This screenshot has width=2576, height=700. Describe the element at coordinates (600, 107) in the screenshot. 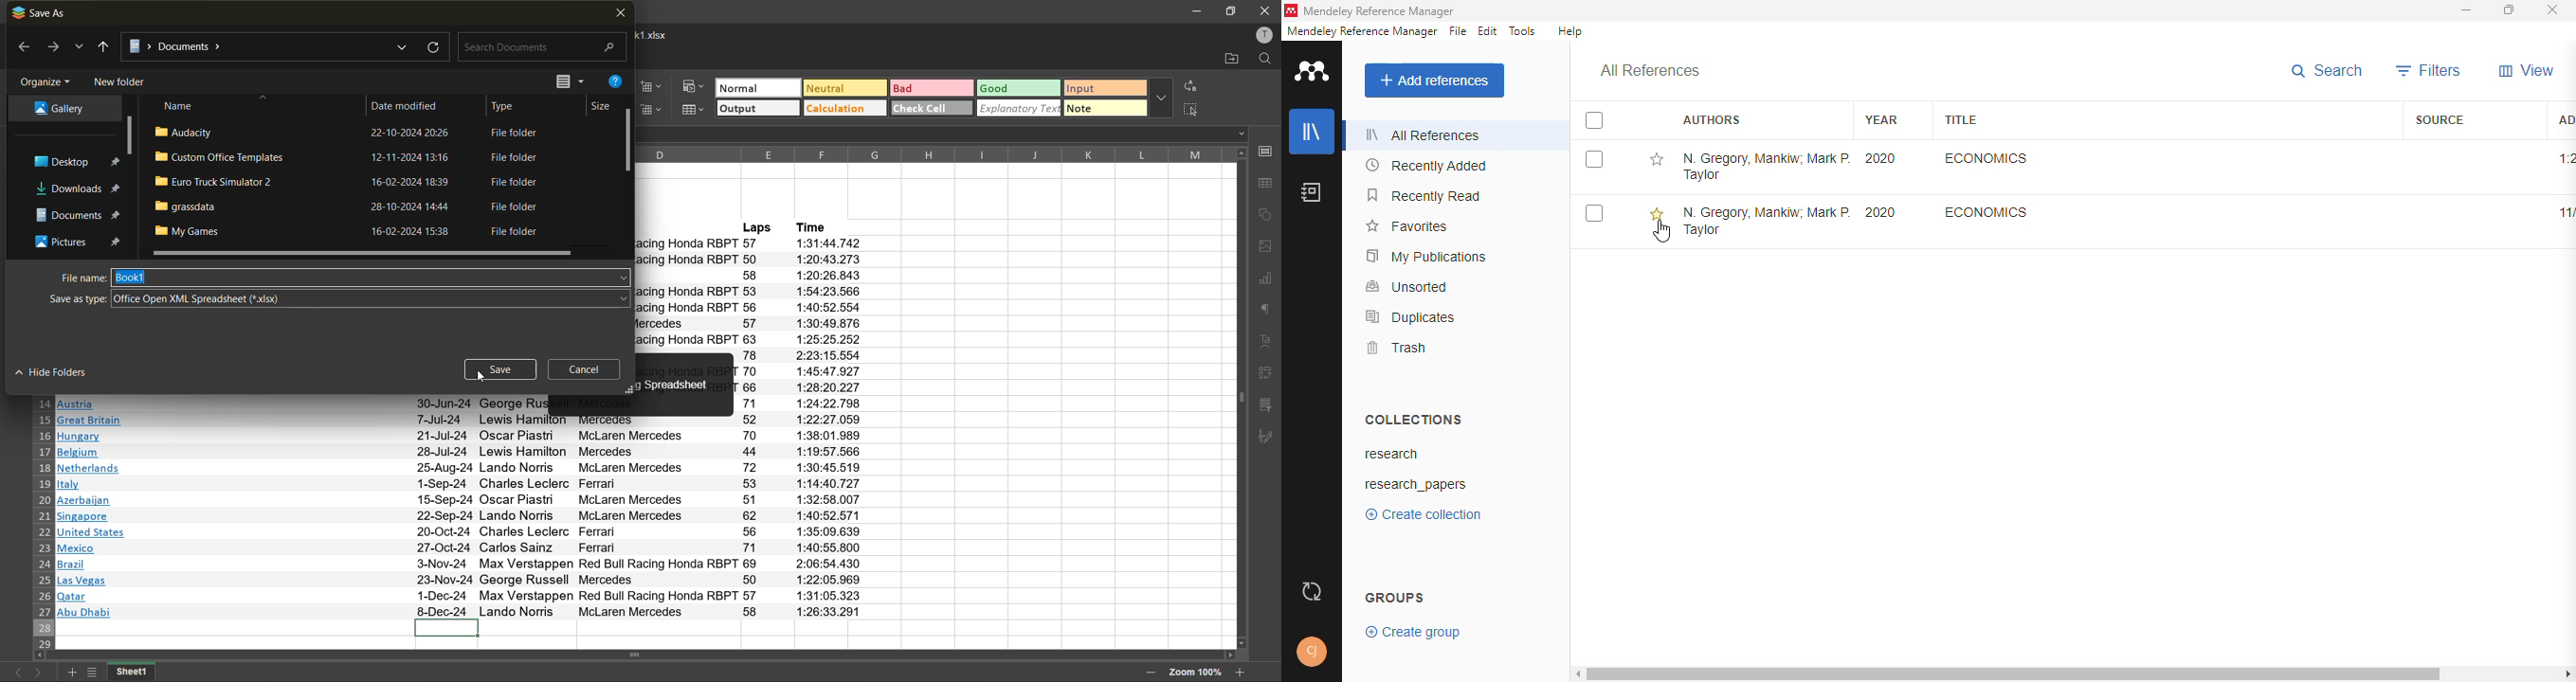

I see `size` at that location.